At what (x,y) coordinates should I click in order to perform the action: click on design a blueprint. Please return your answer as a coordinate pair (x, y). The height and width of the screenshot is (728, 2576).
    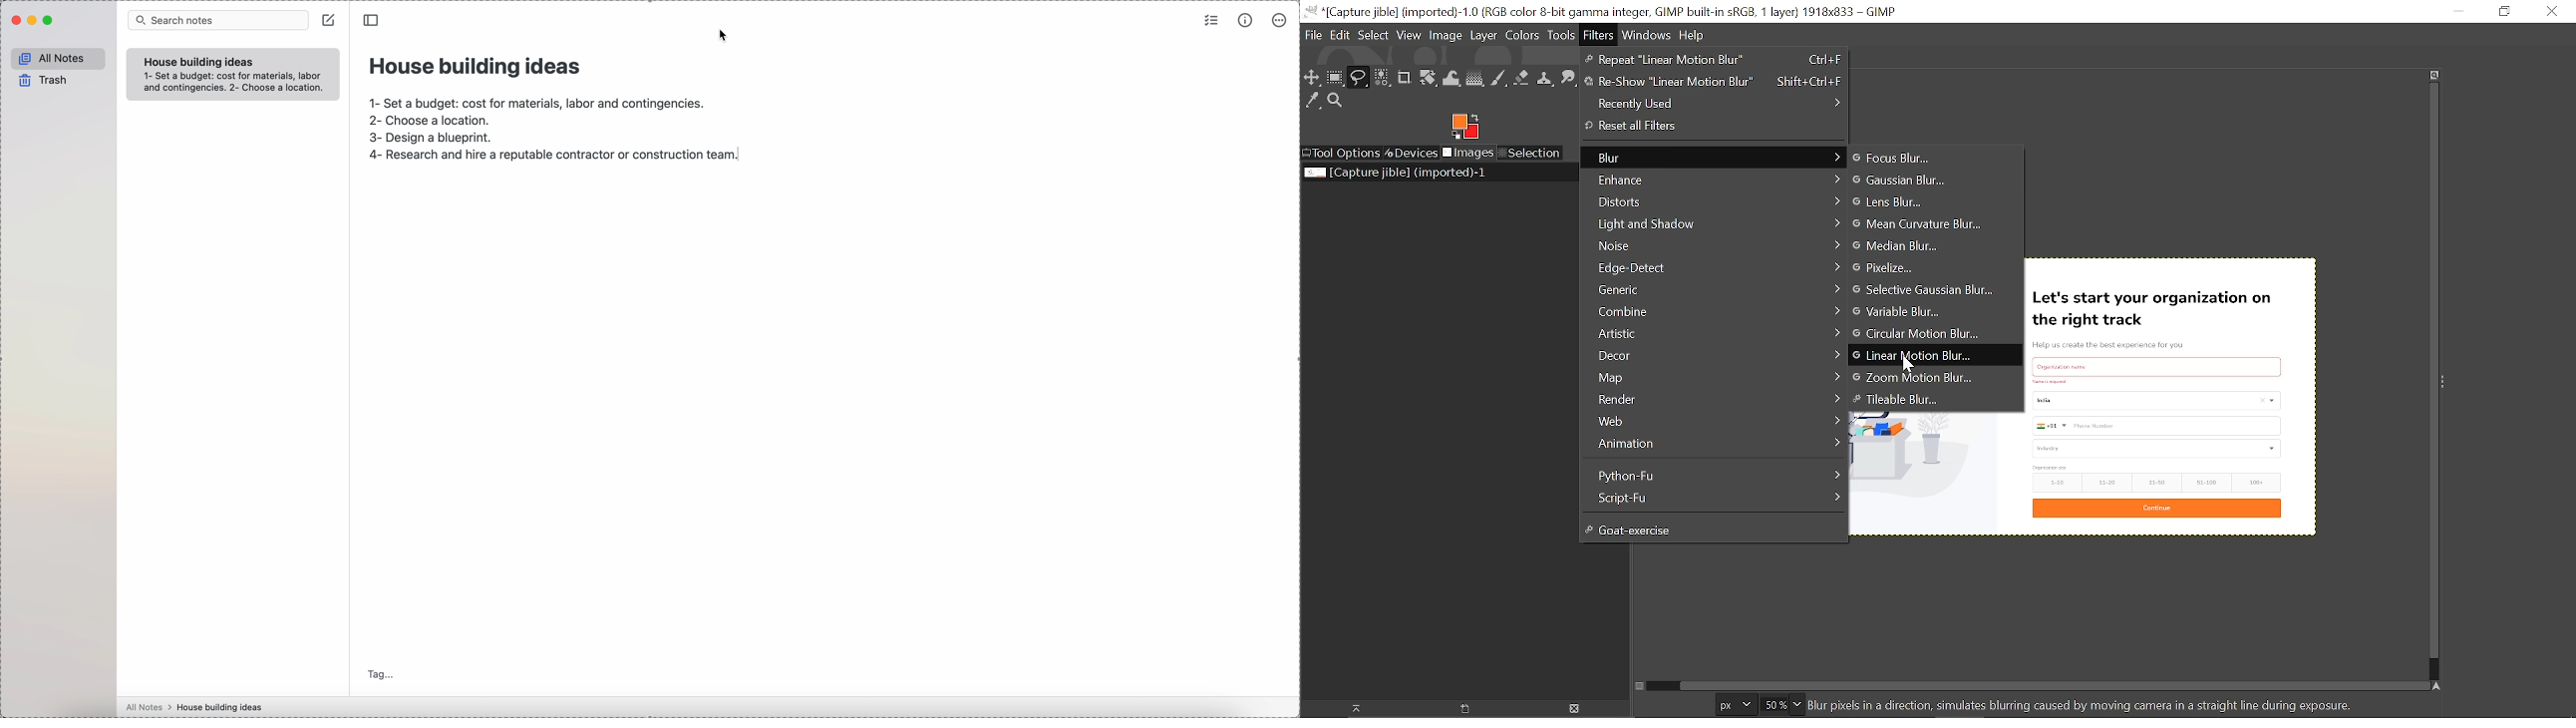
    Looking at the image, I should click on (432, 139).